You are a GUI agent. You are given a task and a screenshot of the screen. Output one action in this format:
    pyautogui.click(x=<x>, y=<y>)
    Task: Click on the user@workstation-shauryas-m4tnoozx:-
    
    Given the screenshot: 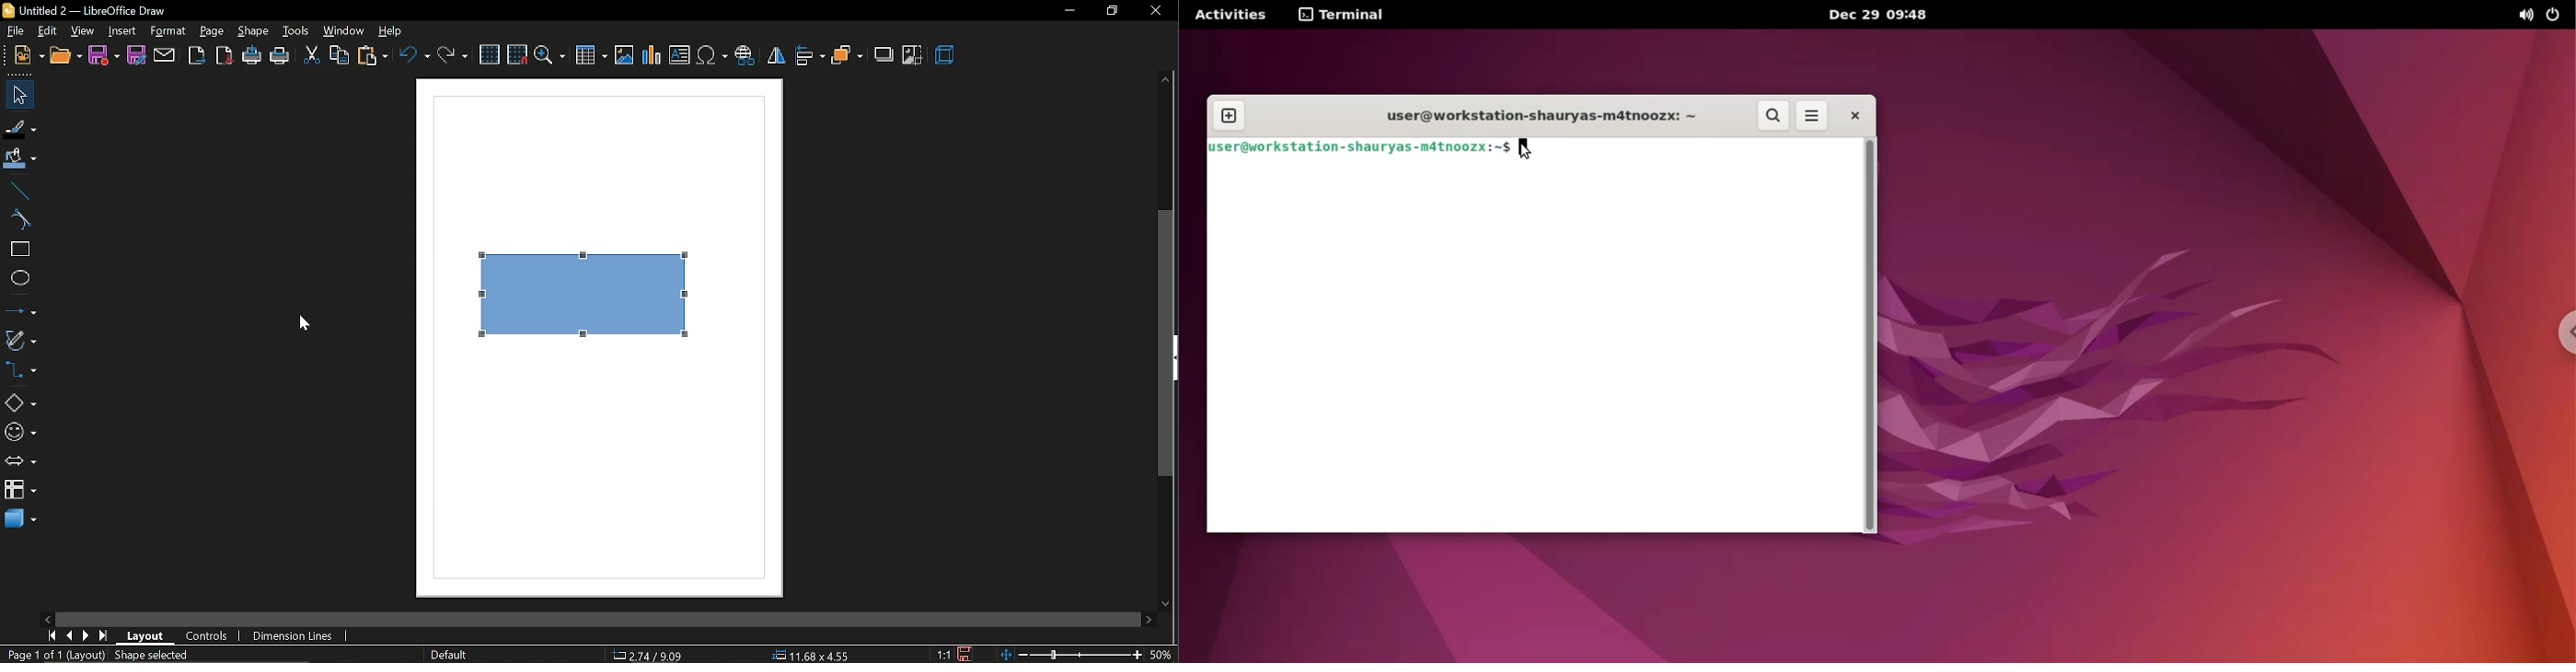 What is the action you would take?
    pyautogui.click(x=1539, y=116)
    